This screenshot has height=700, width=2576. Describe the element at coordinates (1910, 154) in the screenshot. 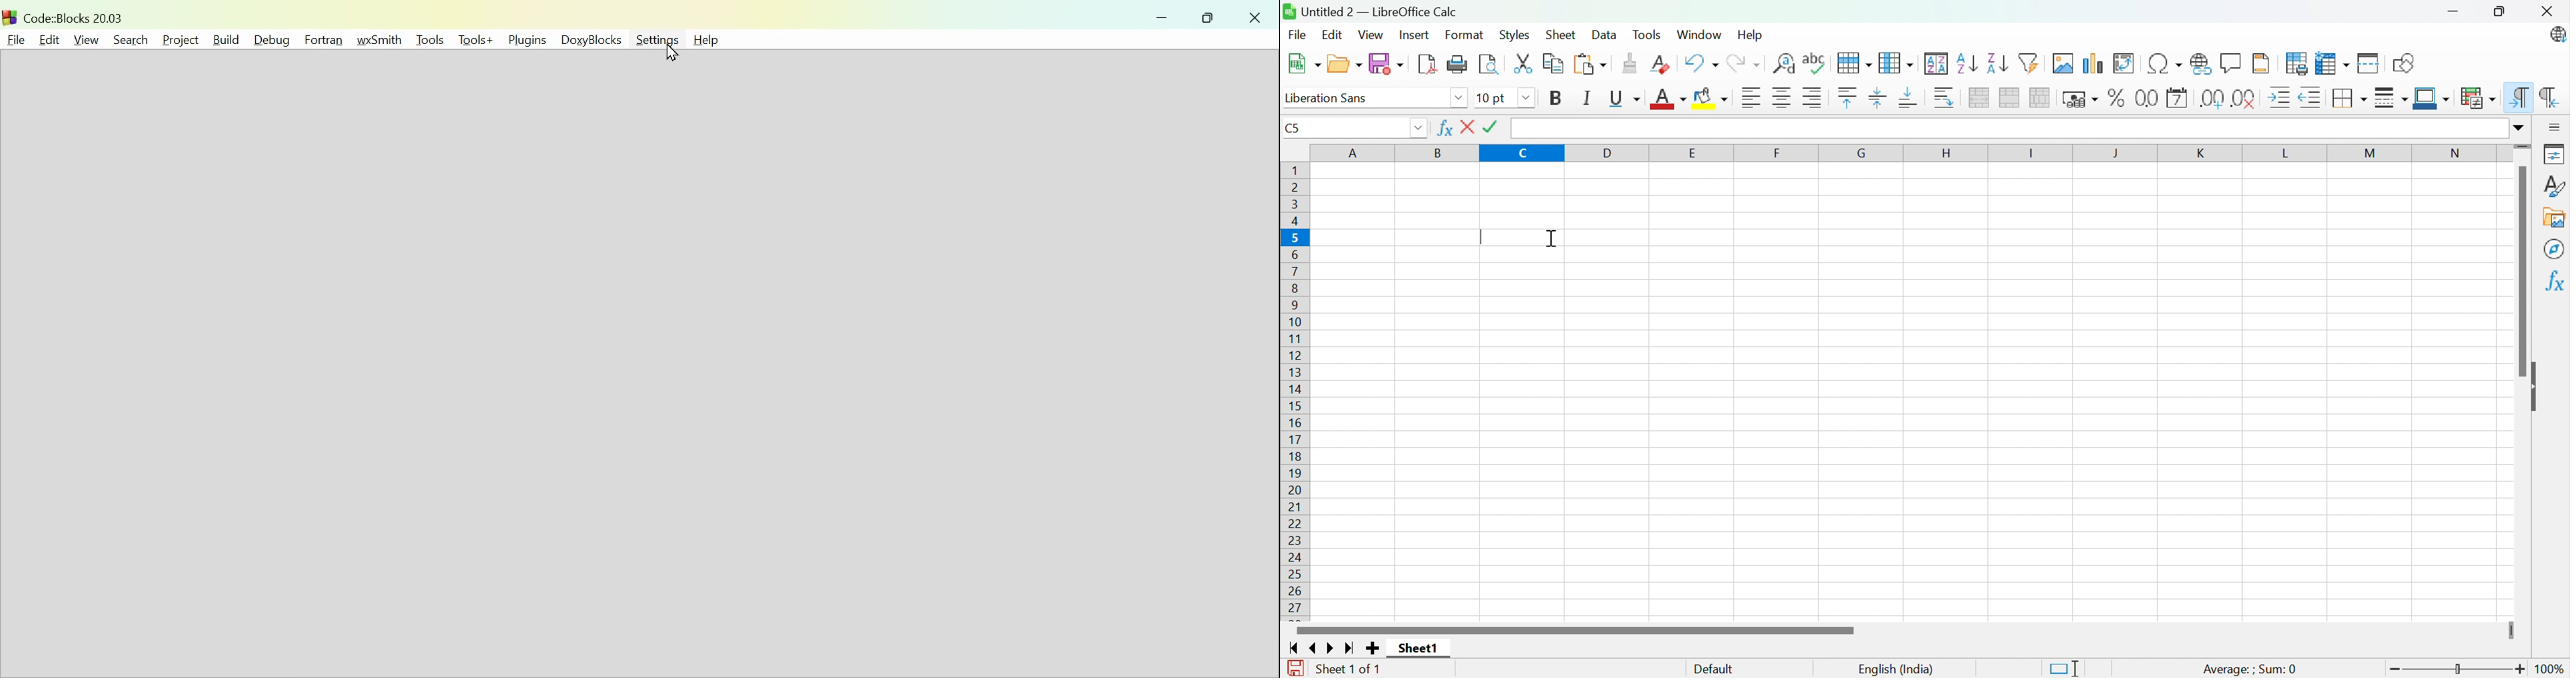

I see `Columns names` at that location.